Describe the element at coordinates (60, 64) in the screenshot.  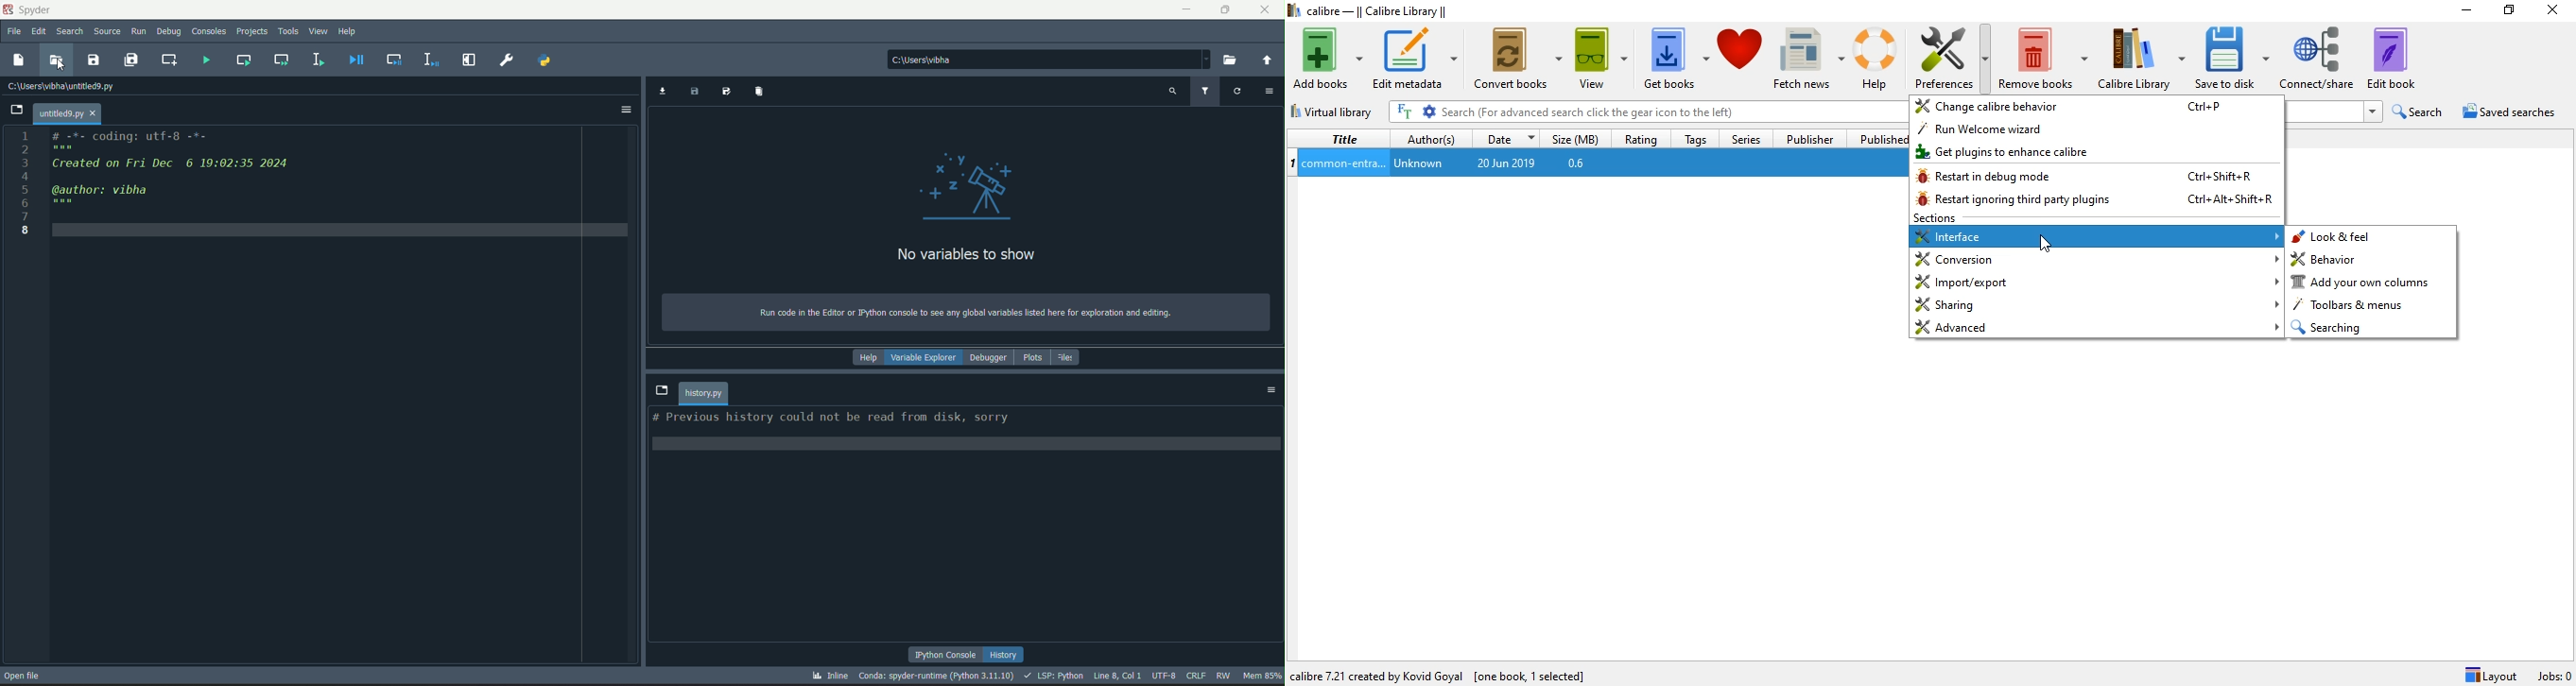
I see `Cursor` at that location.